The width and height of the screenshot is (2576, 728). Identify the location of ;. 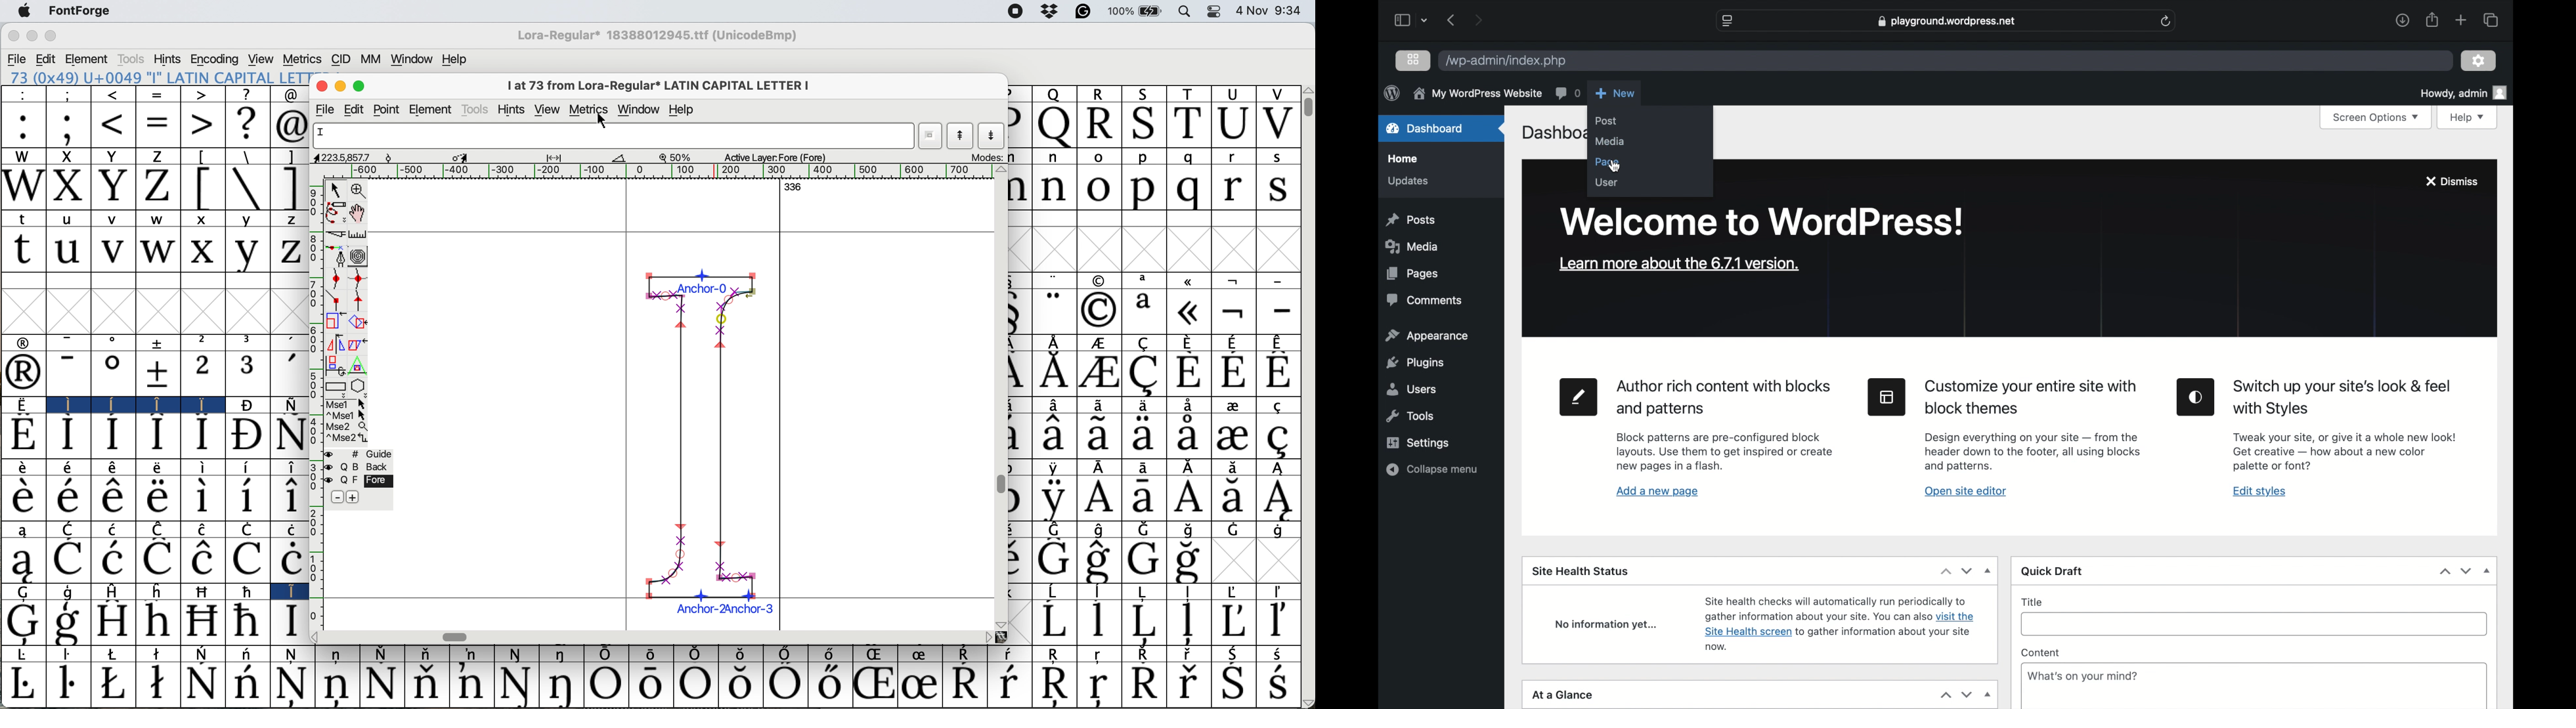
(69, 127).